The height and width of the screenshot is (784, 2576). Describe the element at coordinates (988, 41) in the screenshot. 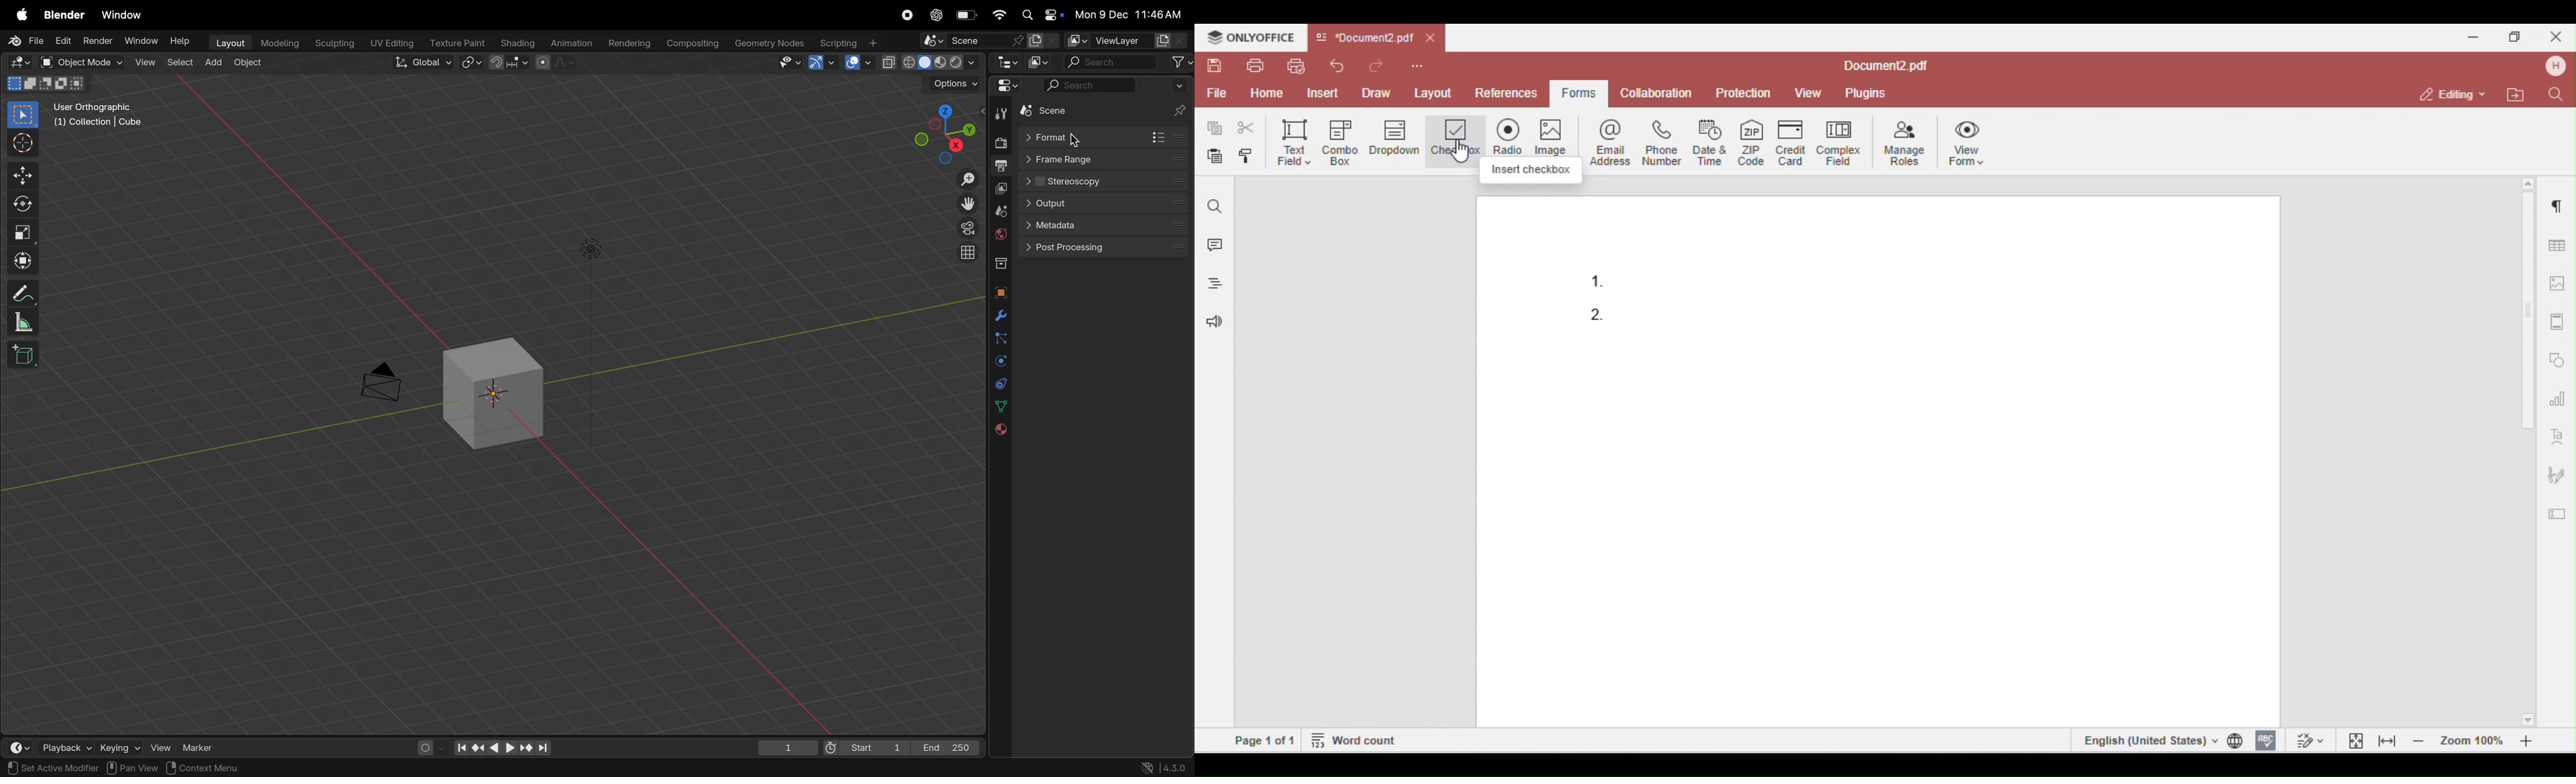

I see `scene` at that location.